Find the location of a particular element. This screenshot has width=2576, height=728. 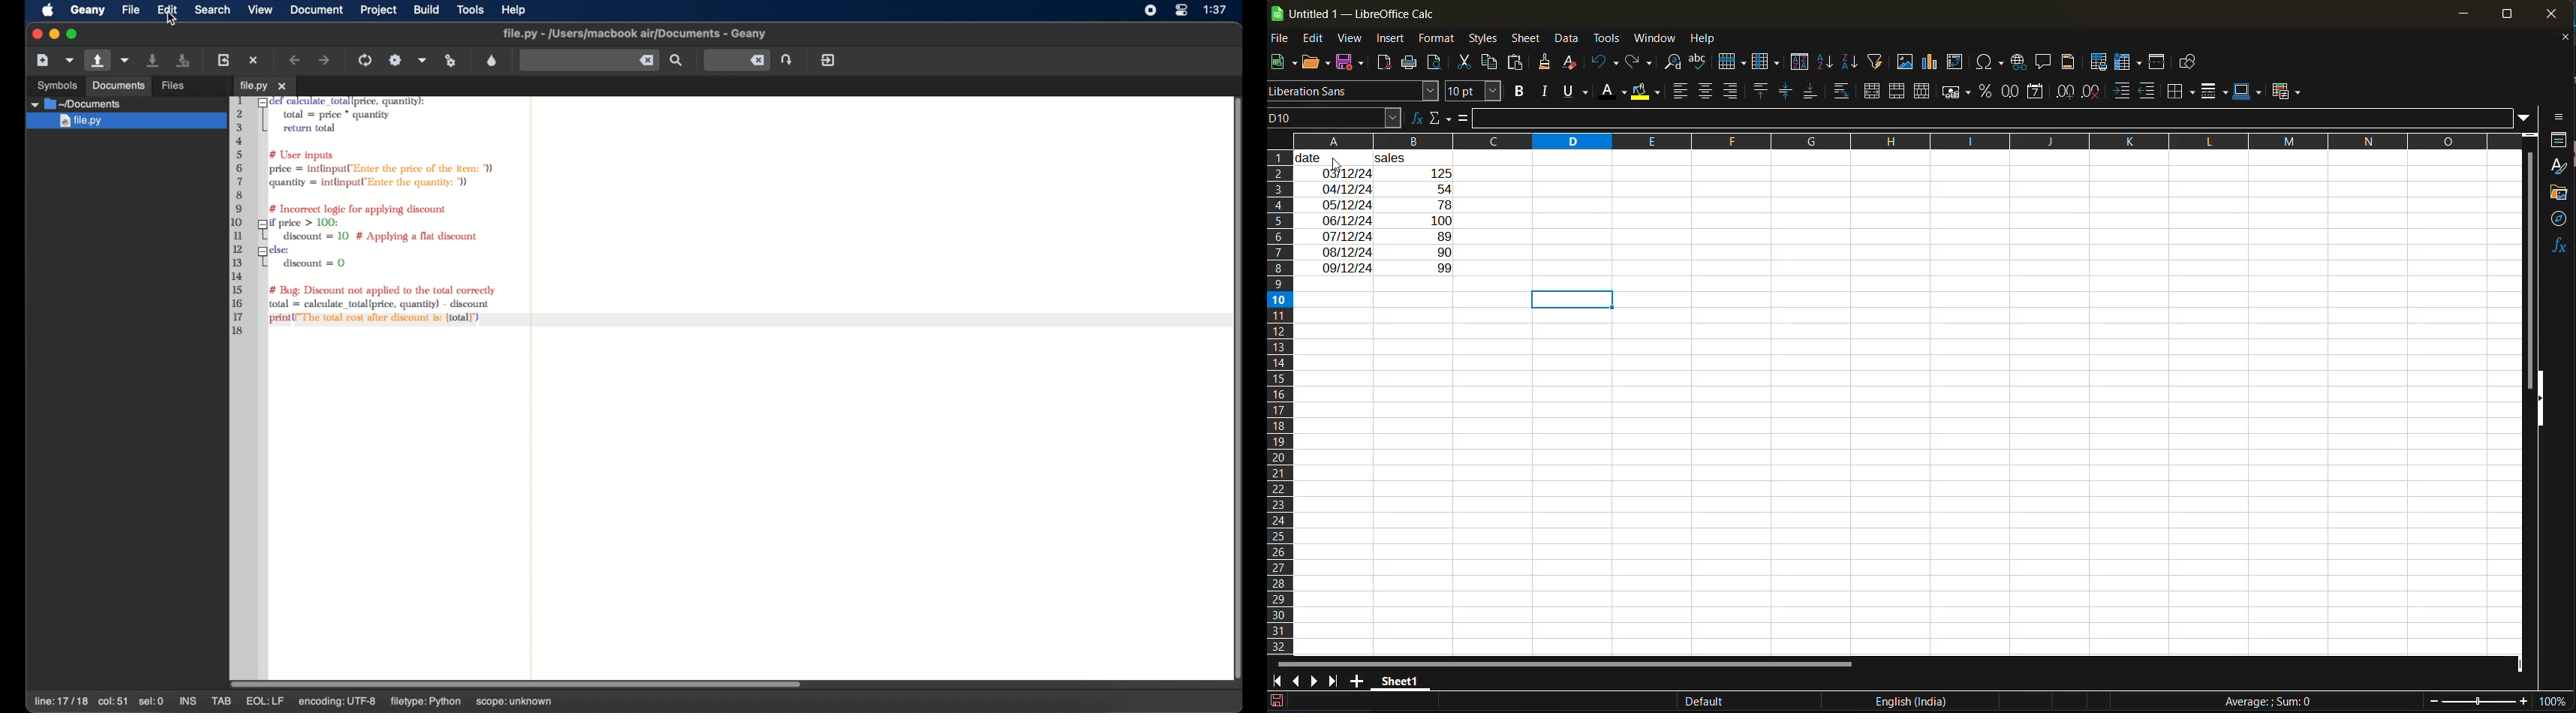

document is located at coordinates (318, 10).